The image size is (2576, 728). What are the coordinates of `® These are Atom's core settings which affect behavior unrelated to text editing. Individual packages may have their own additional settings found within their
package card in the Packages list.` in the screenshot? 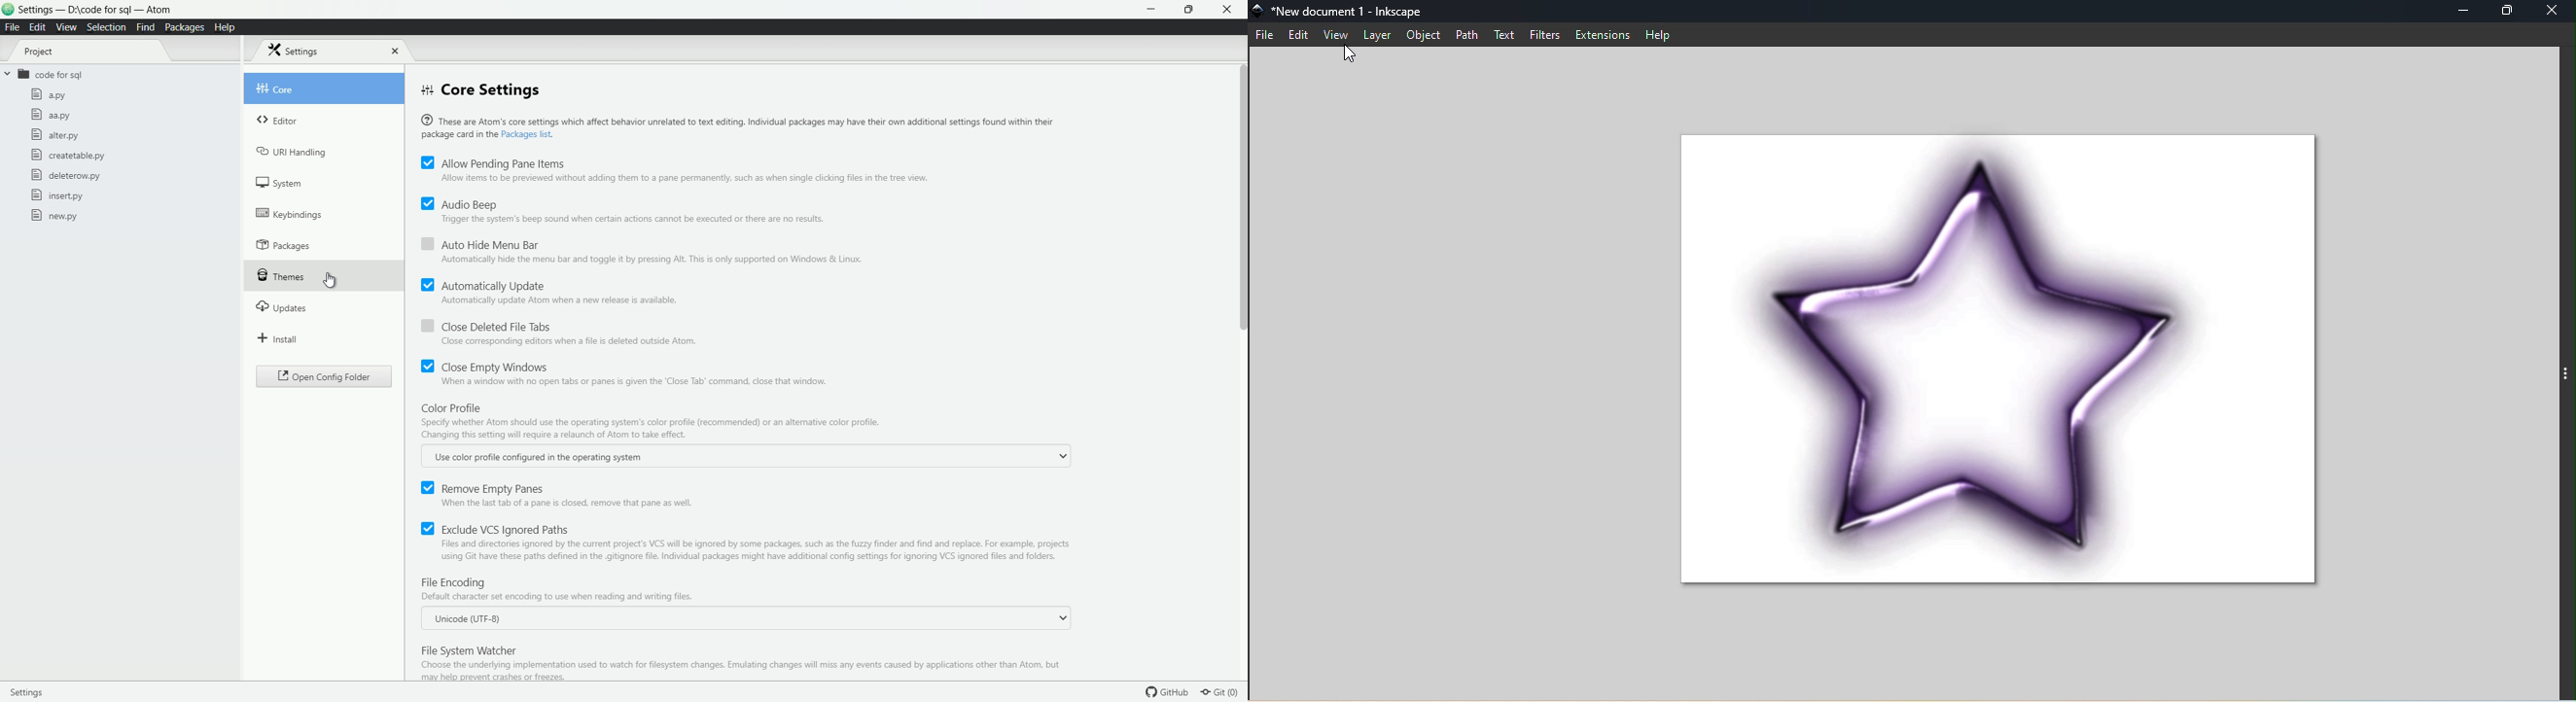 It's located at (739, 126).